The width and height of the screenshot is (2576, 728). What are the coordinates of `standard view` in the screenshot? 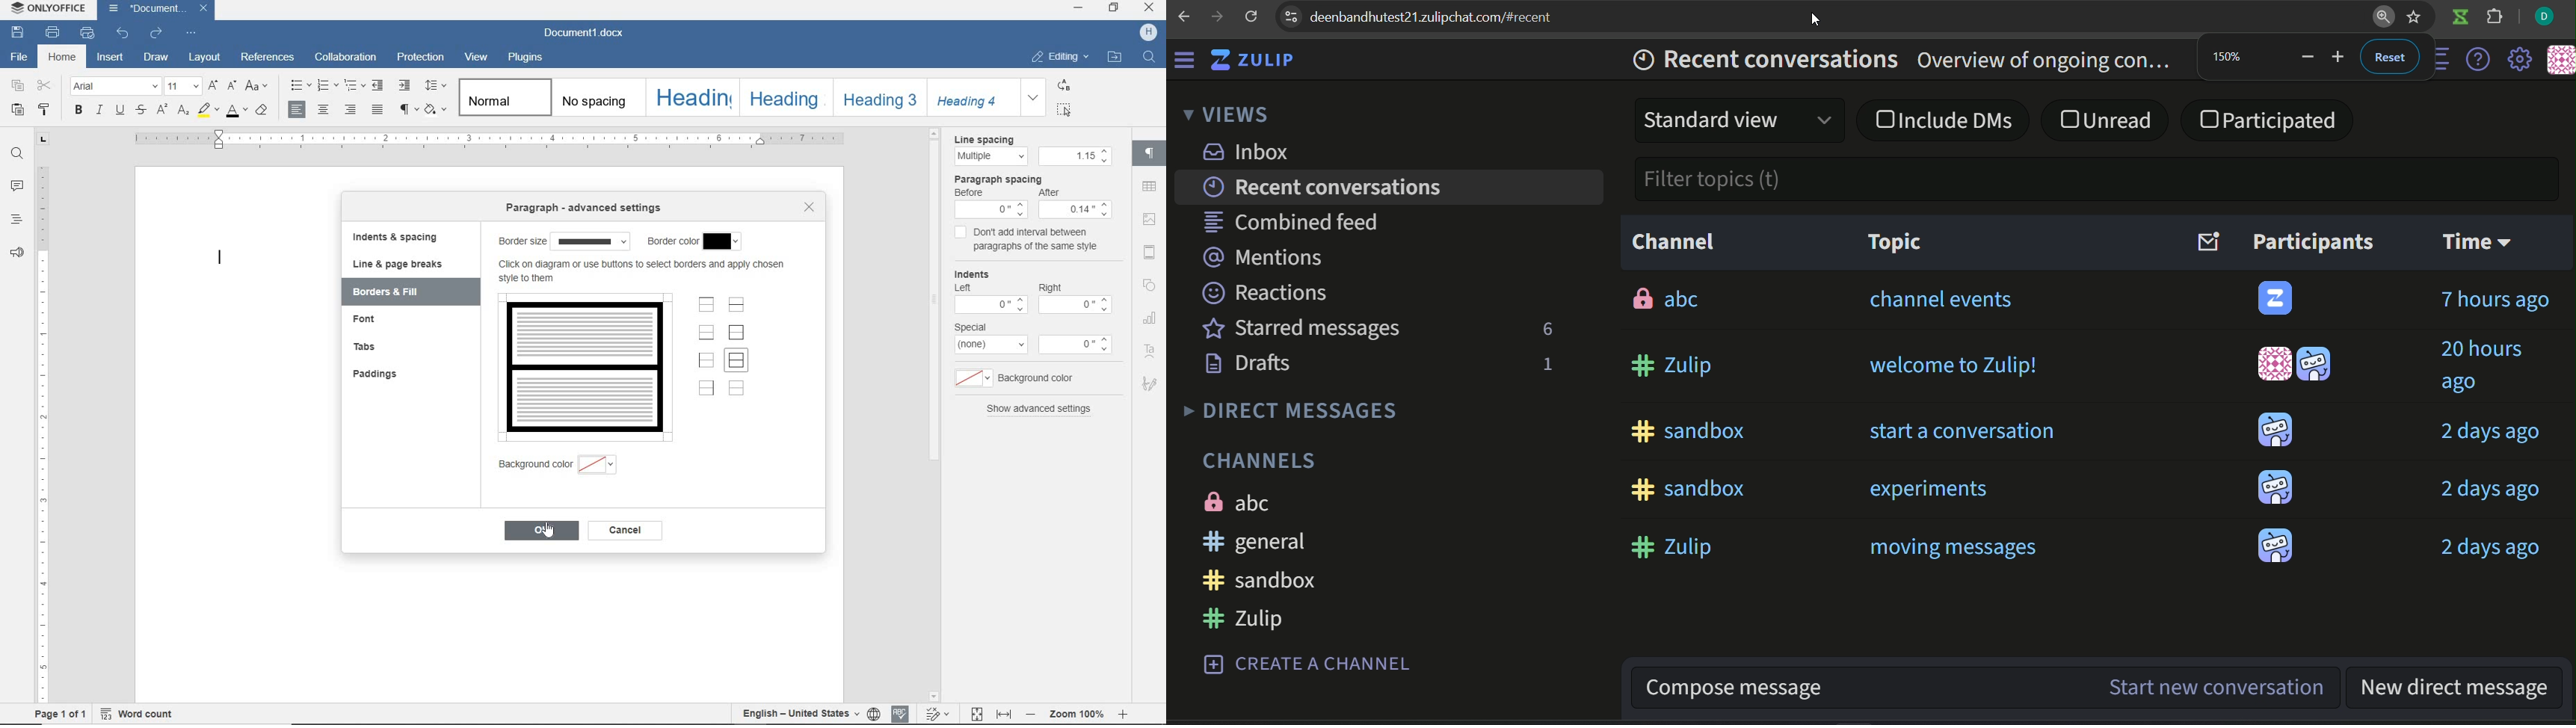 It's located at (1743, 117).